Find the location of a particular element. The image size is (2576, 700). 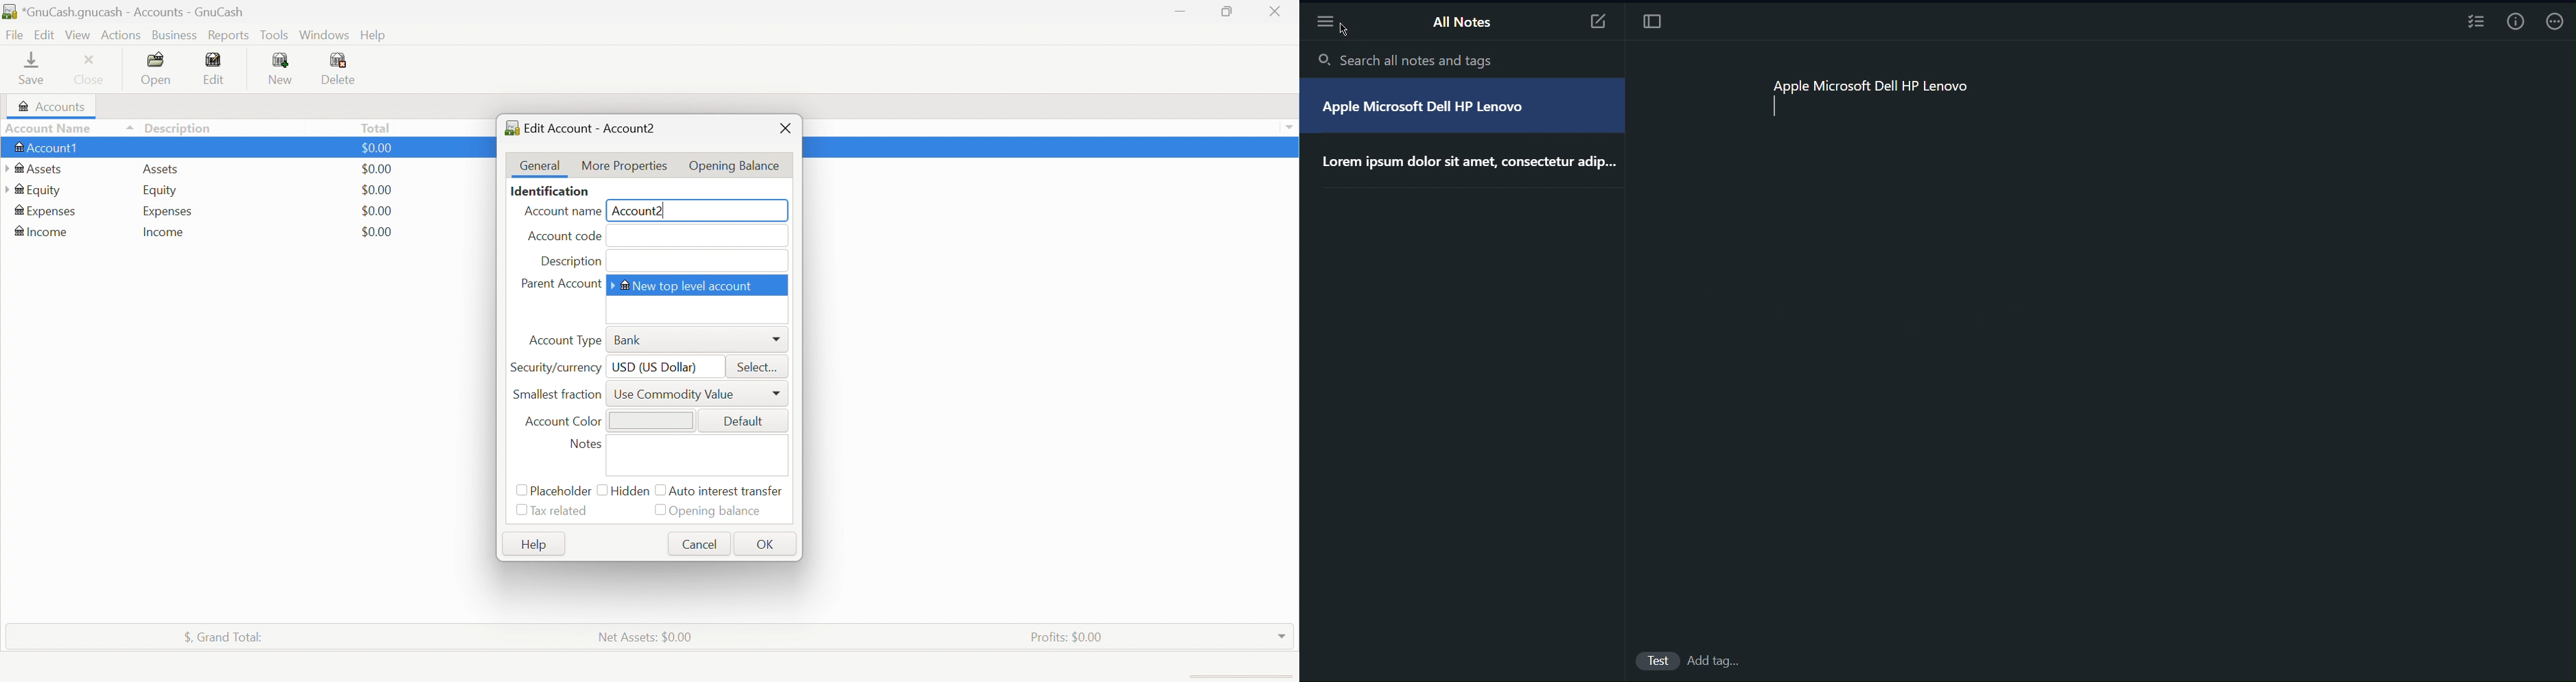

USD (US Dollar) is located at coordinates (657, 368).